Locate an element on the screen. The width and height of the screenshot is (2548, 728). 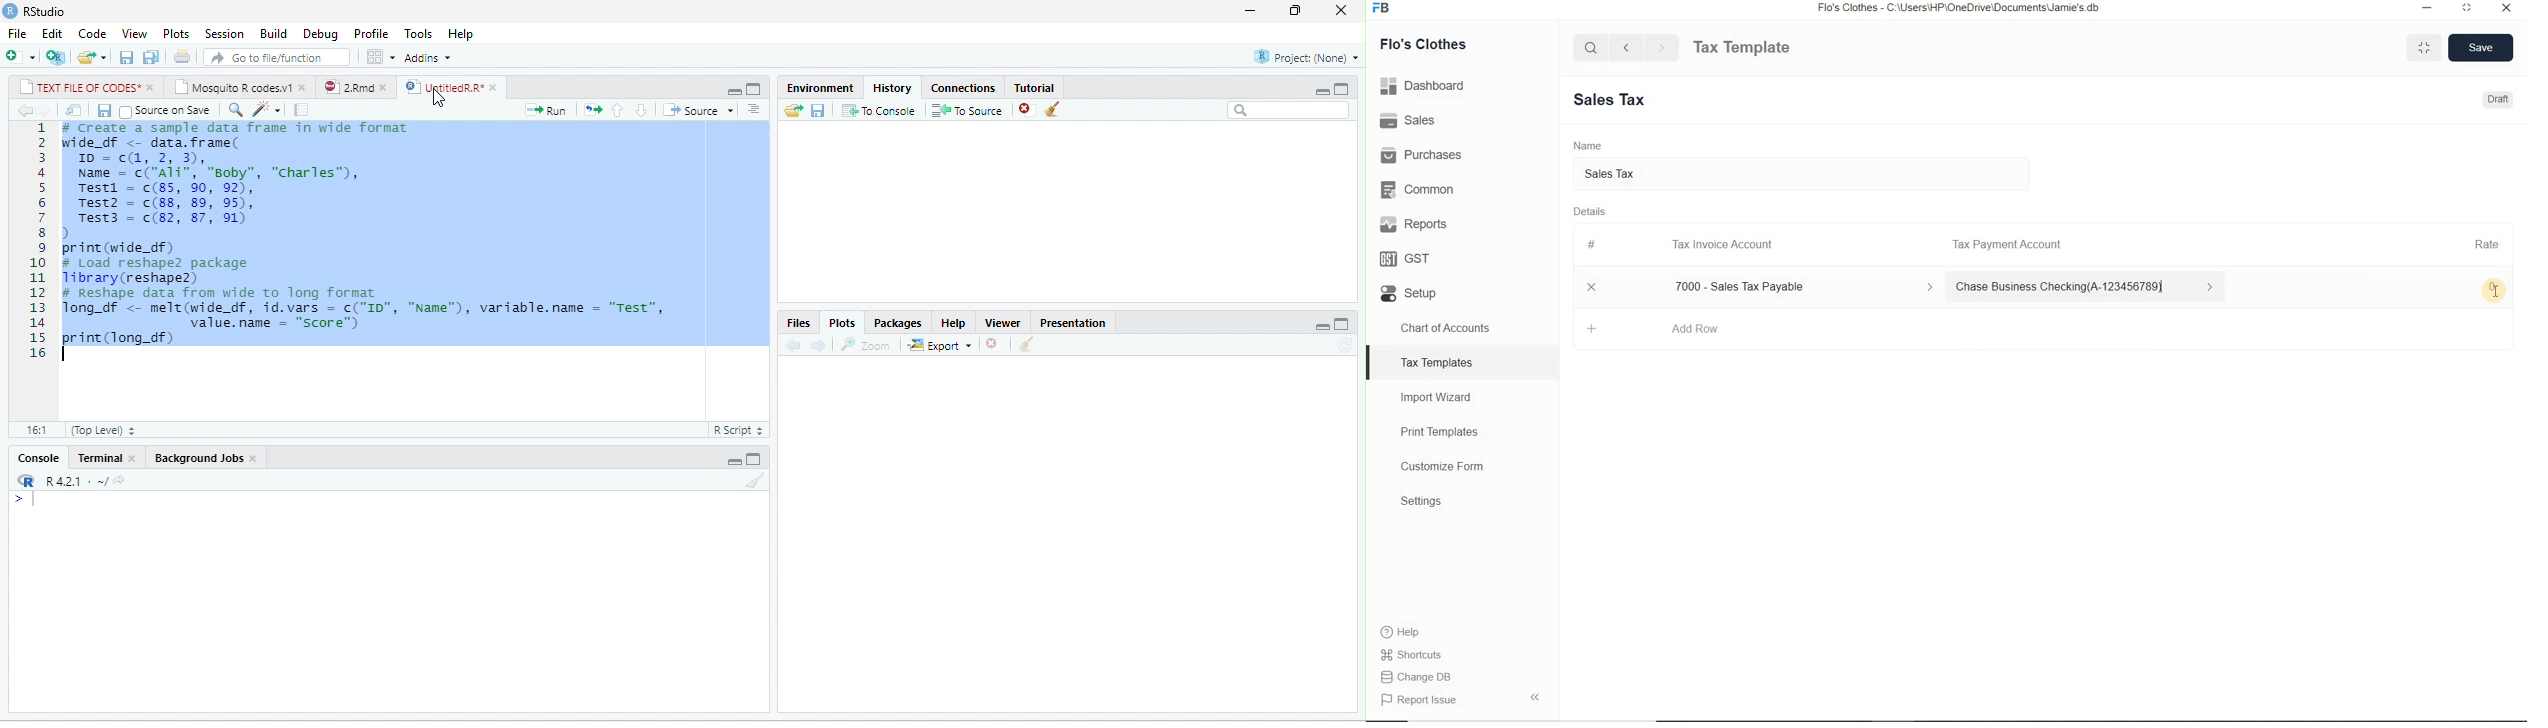
Text file is located at coordinates (737, 429).